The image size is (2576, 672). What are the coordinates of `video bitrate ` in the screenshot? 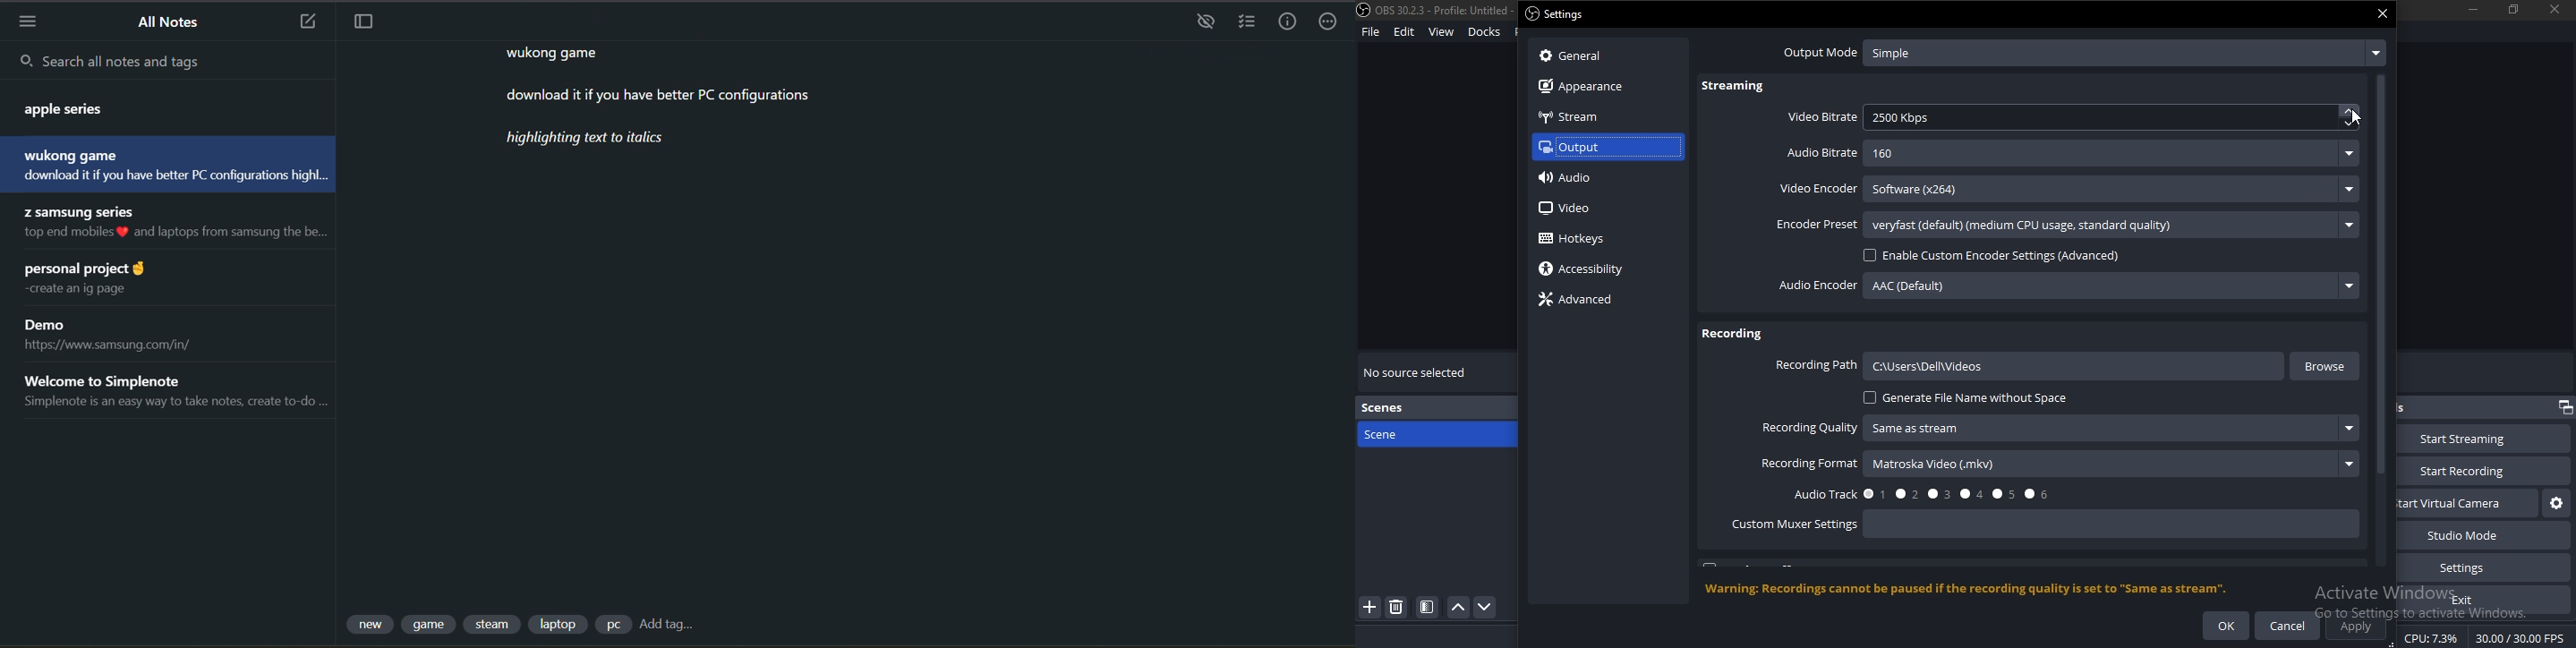 It's located at (1823, 115).